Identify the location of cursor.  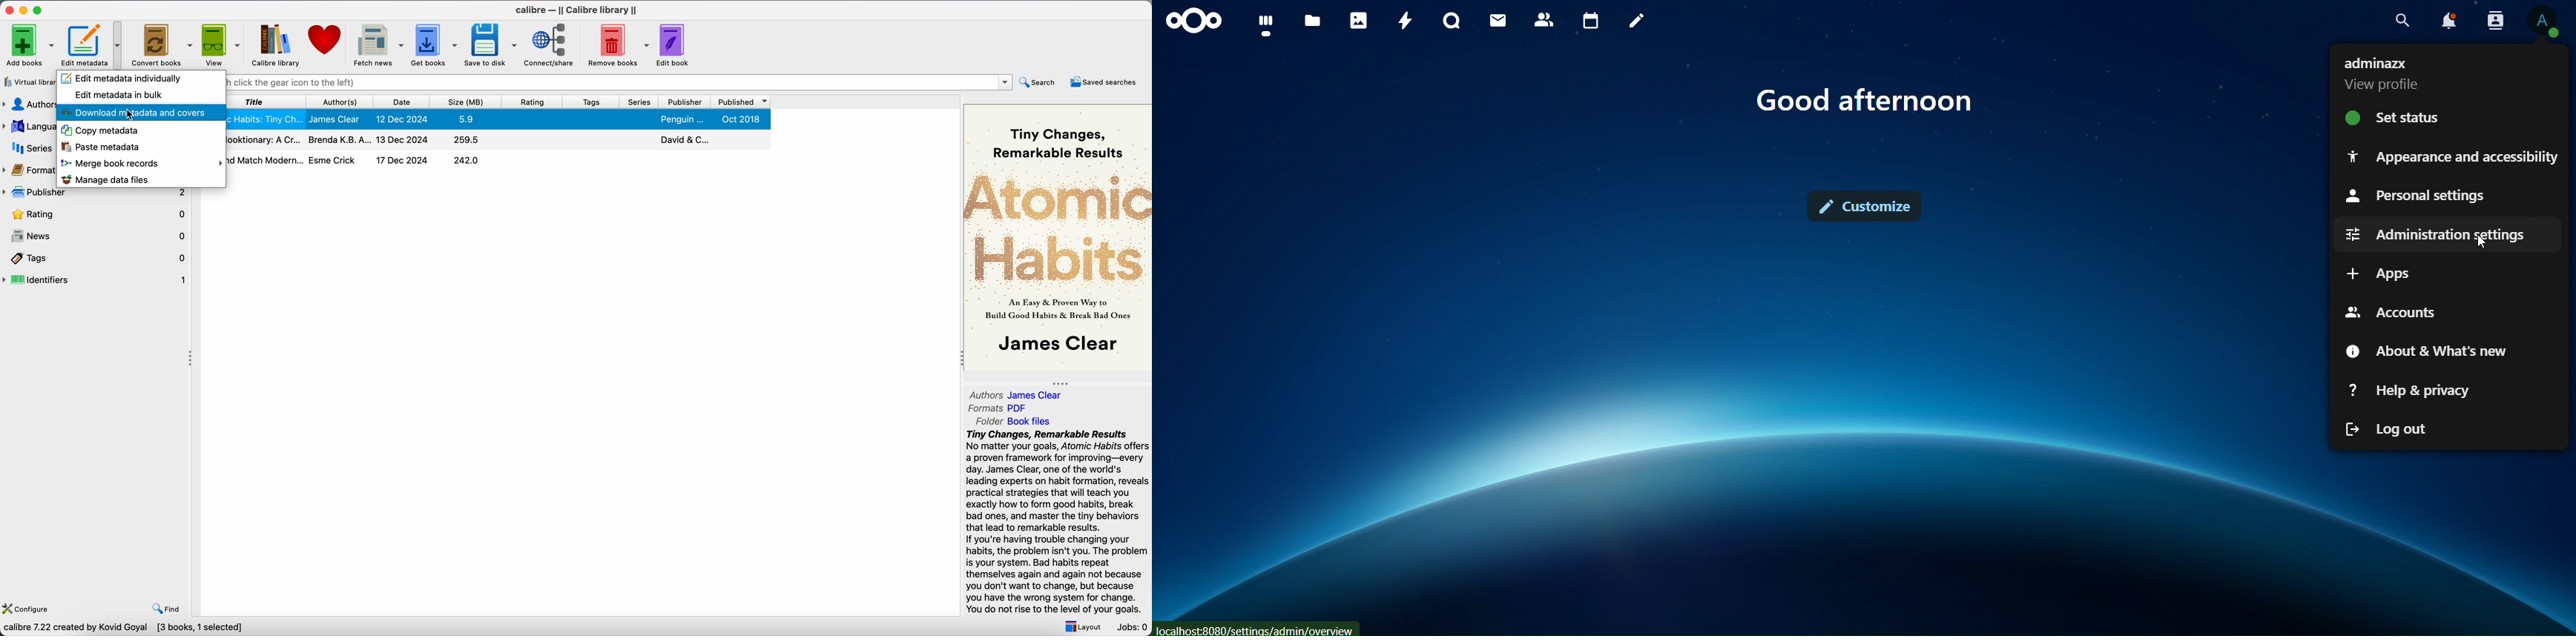
(131, 113).